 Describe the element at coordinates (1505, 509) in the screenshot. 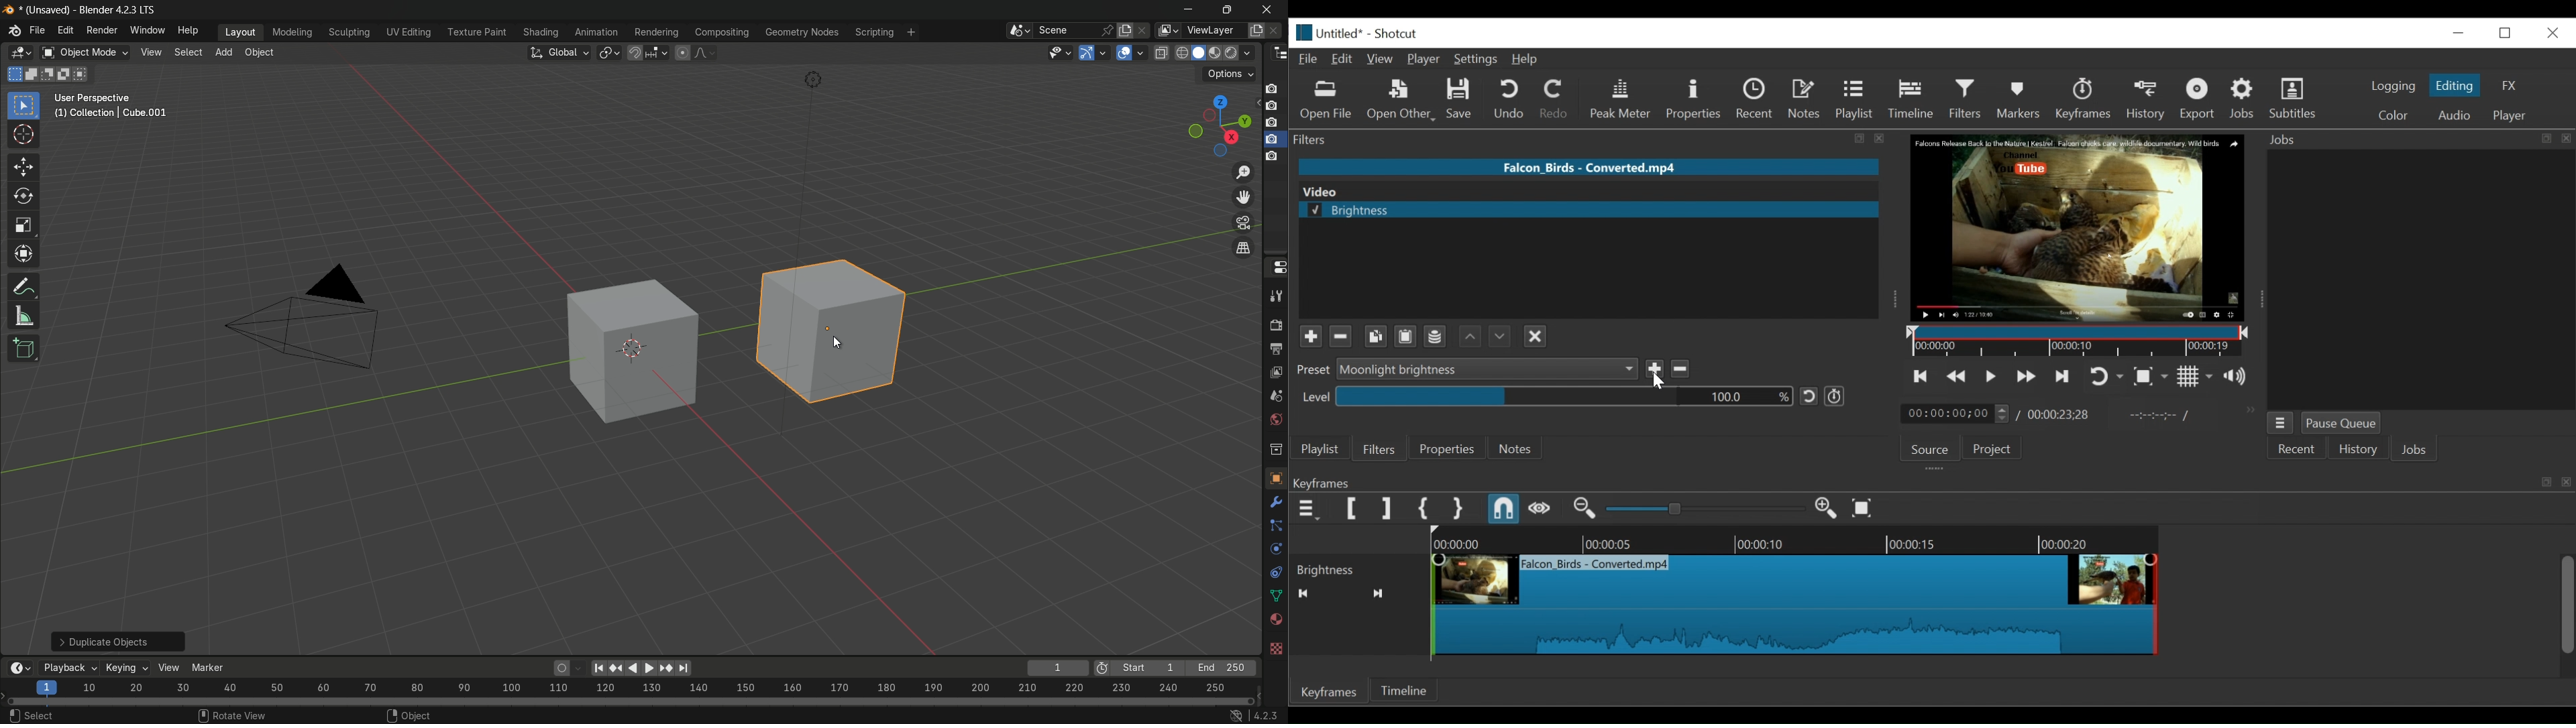

I see `Snap` at that location.